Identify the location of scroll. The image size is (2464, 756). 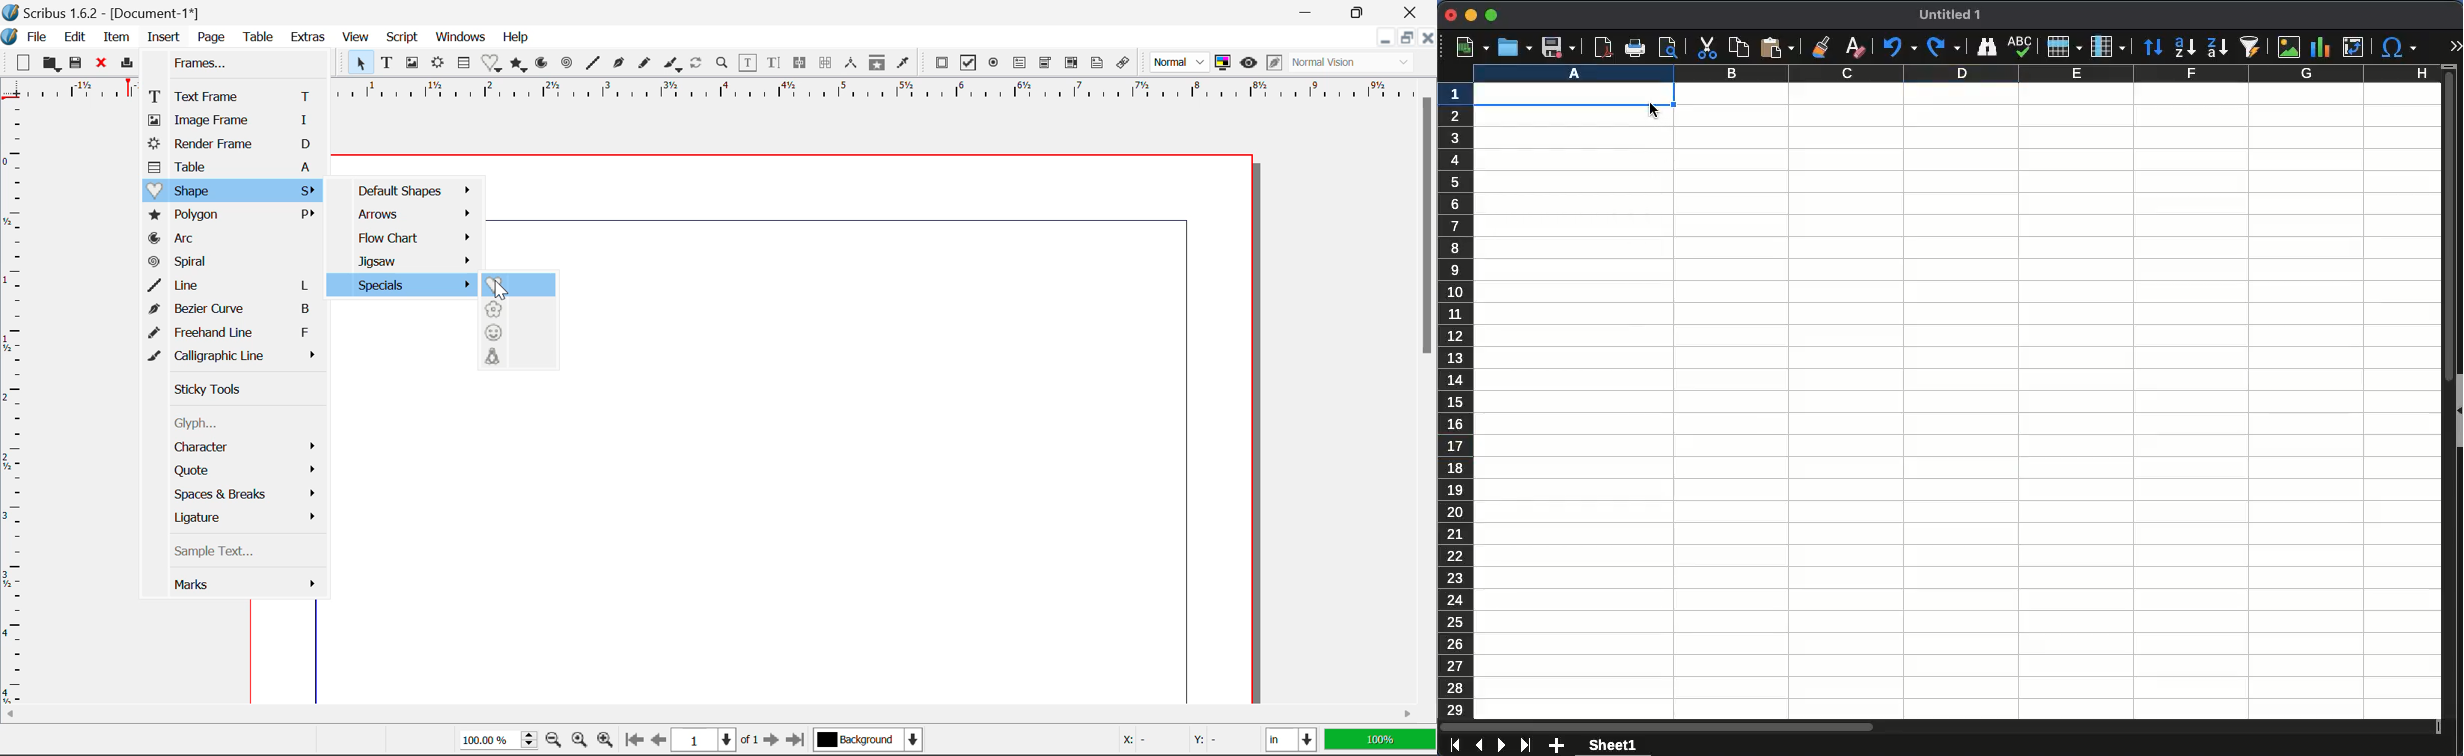
(2442, 403).